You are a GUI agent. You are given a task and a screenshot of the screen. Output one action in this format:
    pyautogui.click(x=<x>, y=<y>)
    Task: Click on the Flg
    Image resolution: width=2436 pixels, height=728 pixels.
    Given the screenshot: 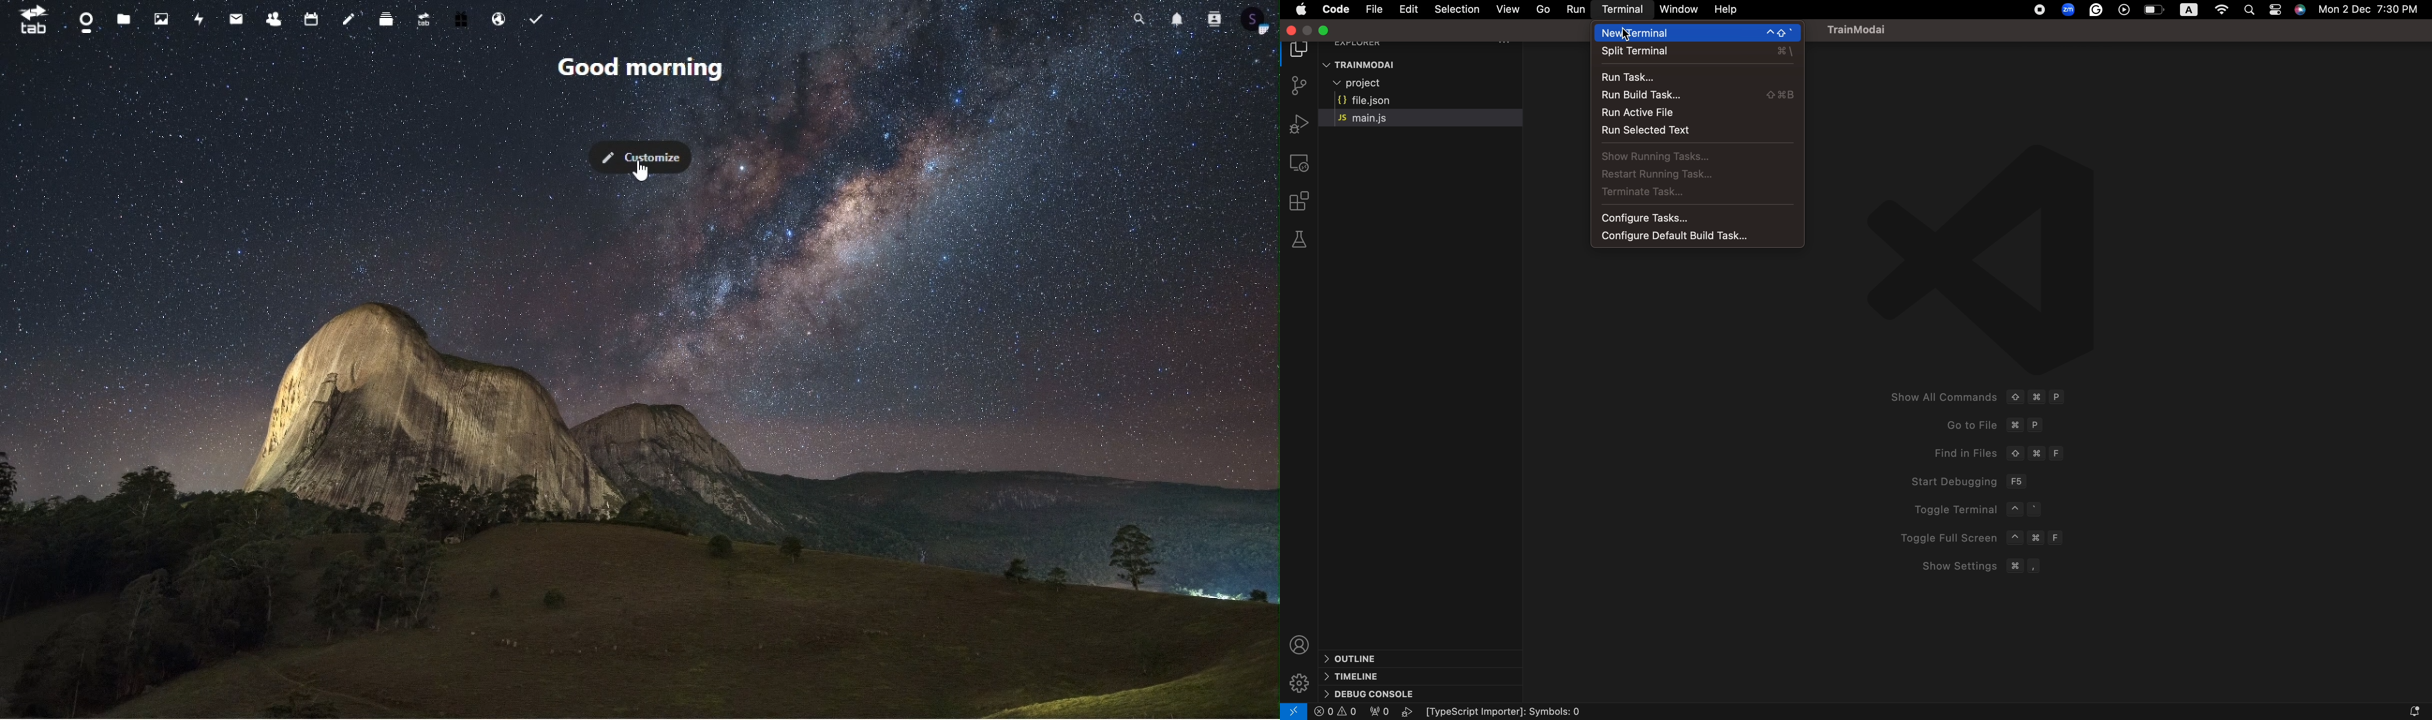 What is the action you would take?
    pyautogui.click(x=1378, y=713)
    